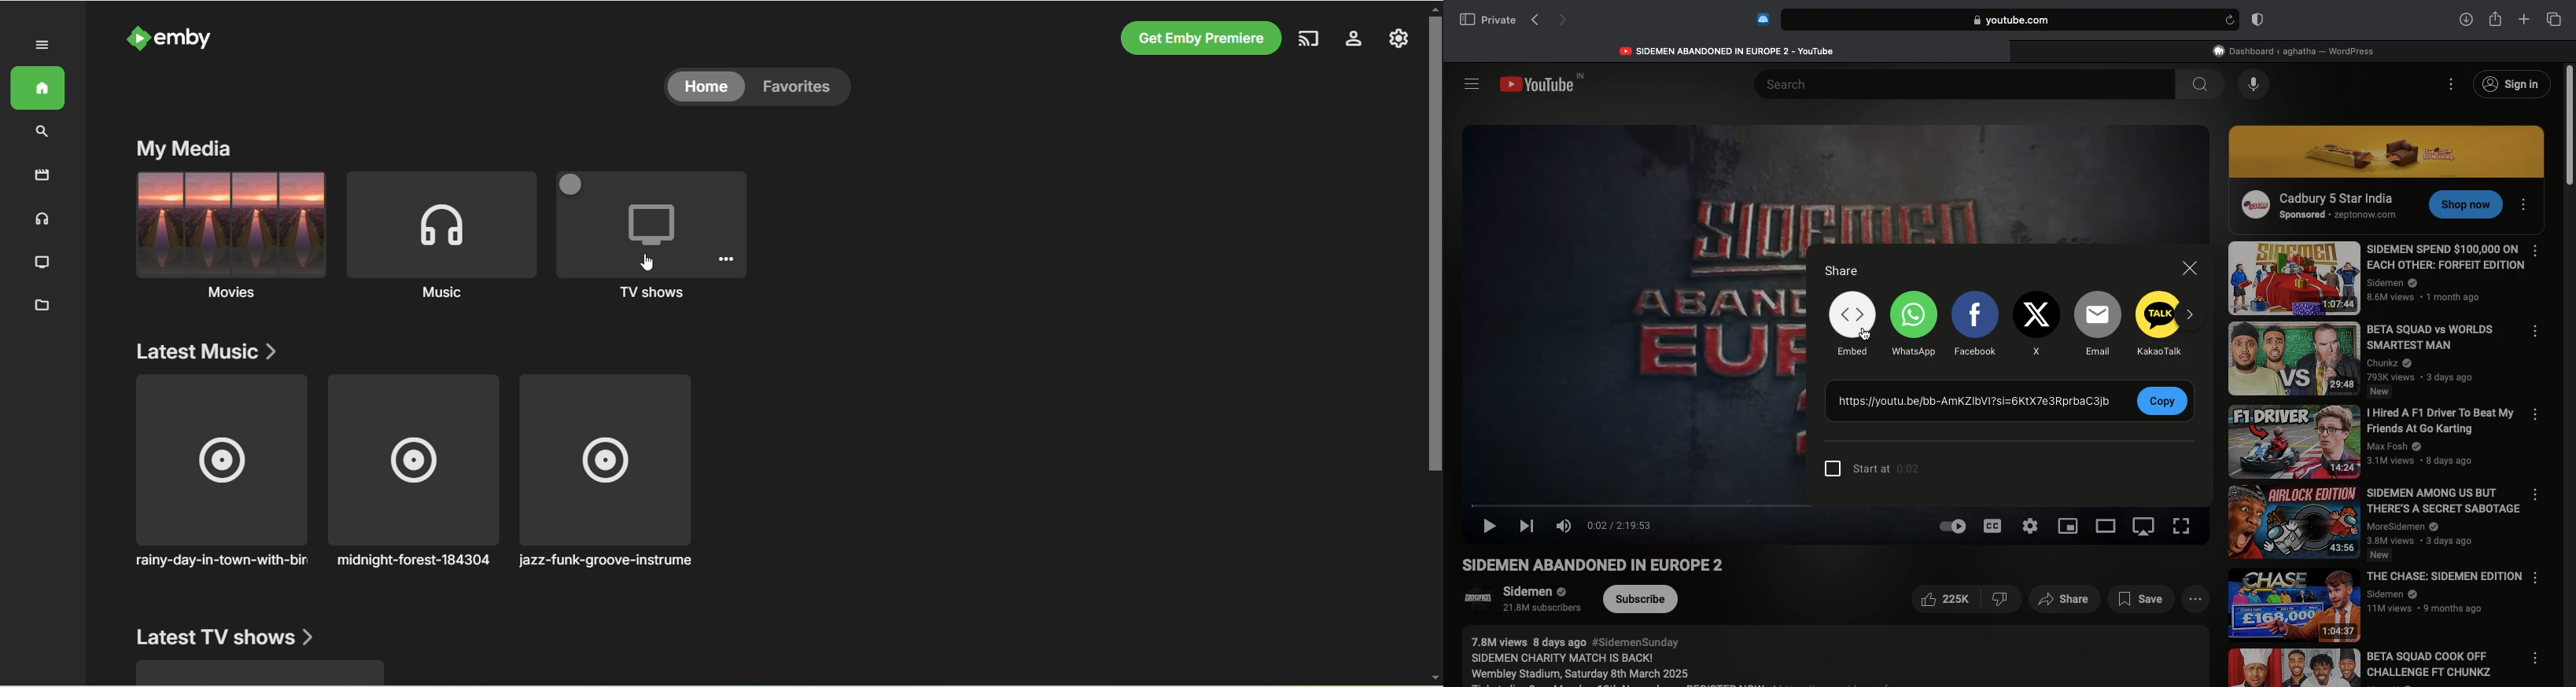 This screenshot has height=700, width=2576. I want to click on Voice dictation, so click(2254, 85).